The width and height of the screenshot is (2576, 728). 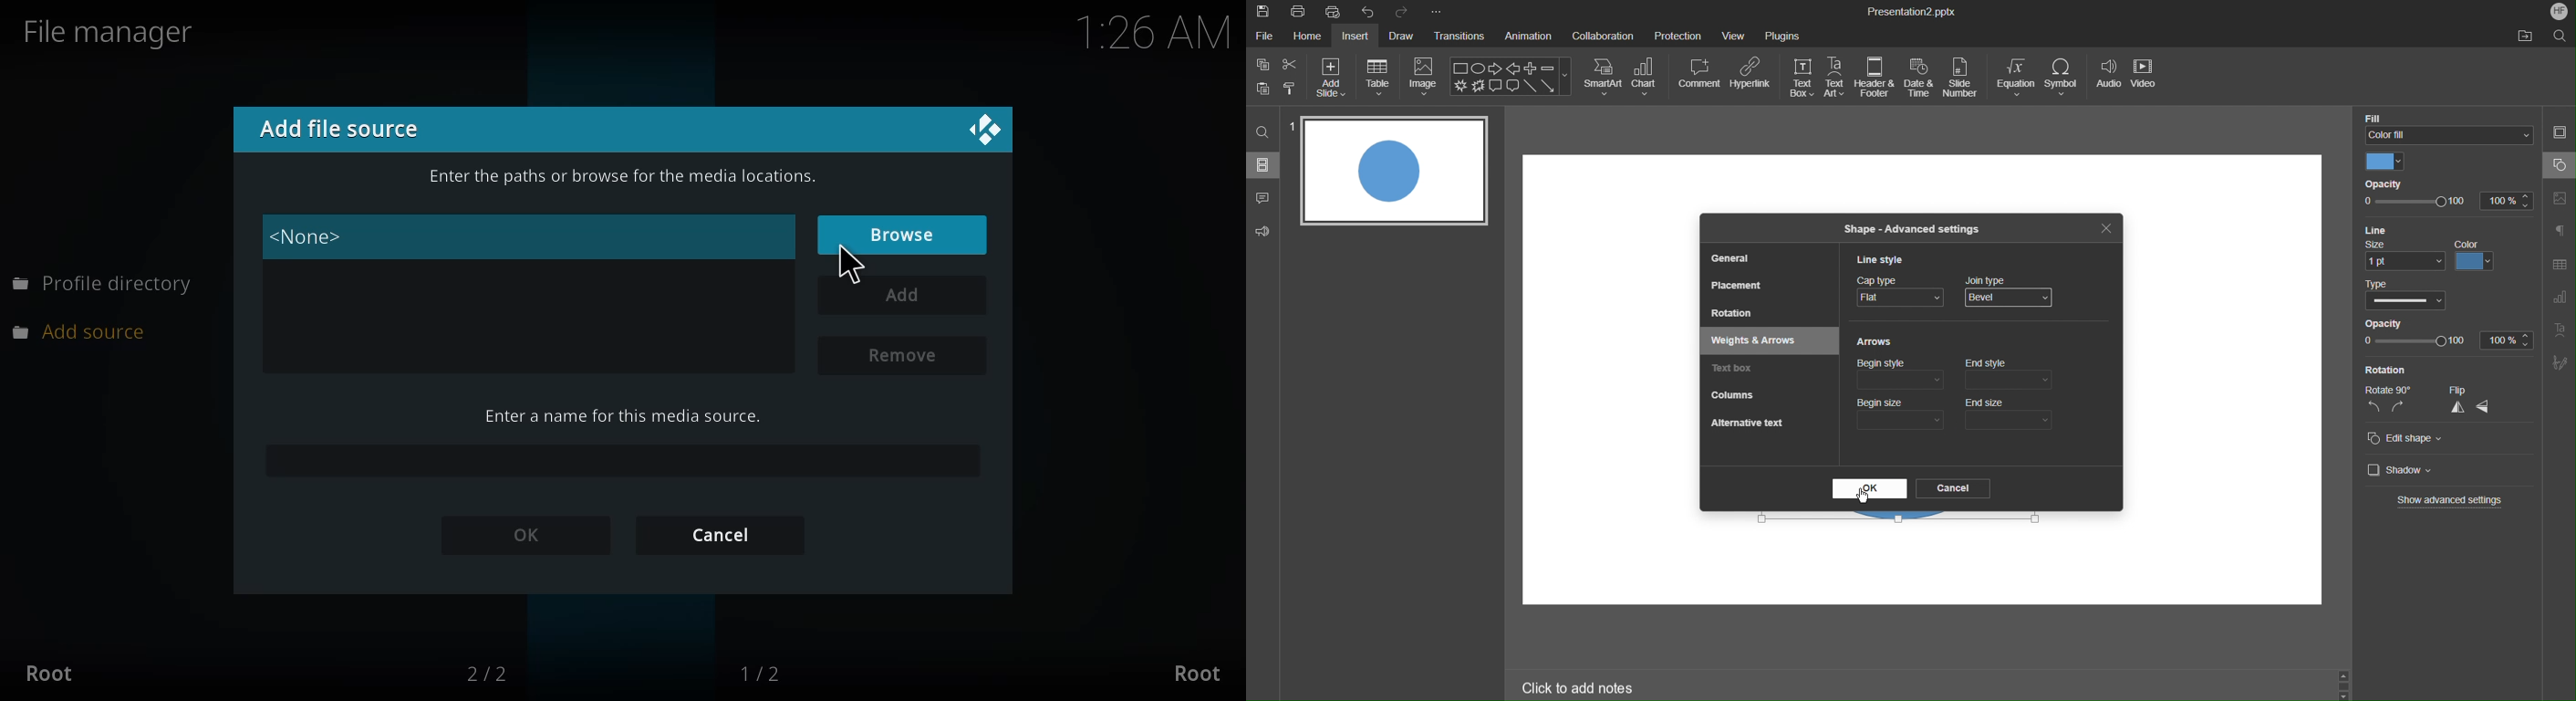 What do you see at coordinates (1911, 182) in the screenshot?
I see `workspace` at bounding box center [1911, 182].